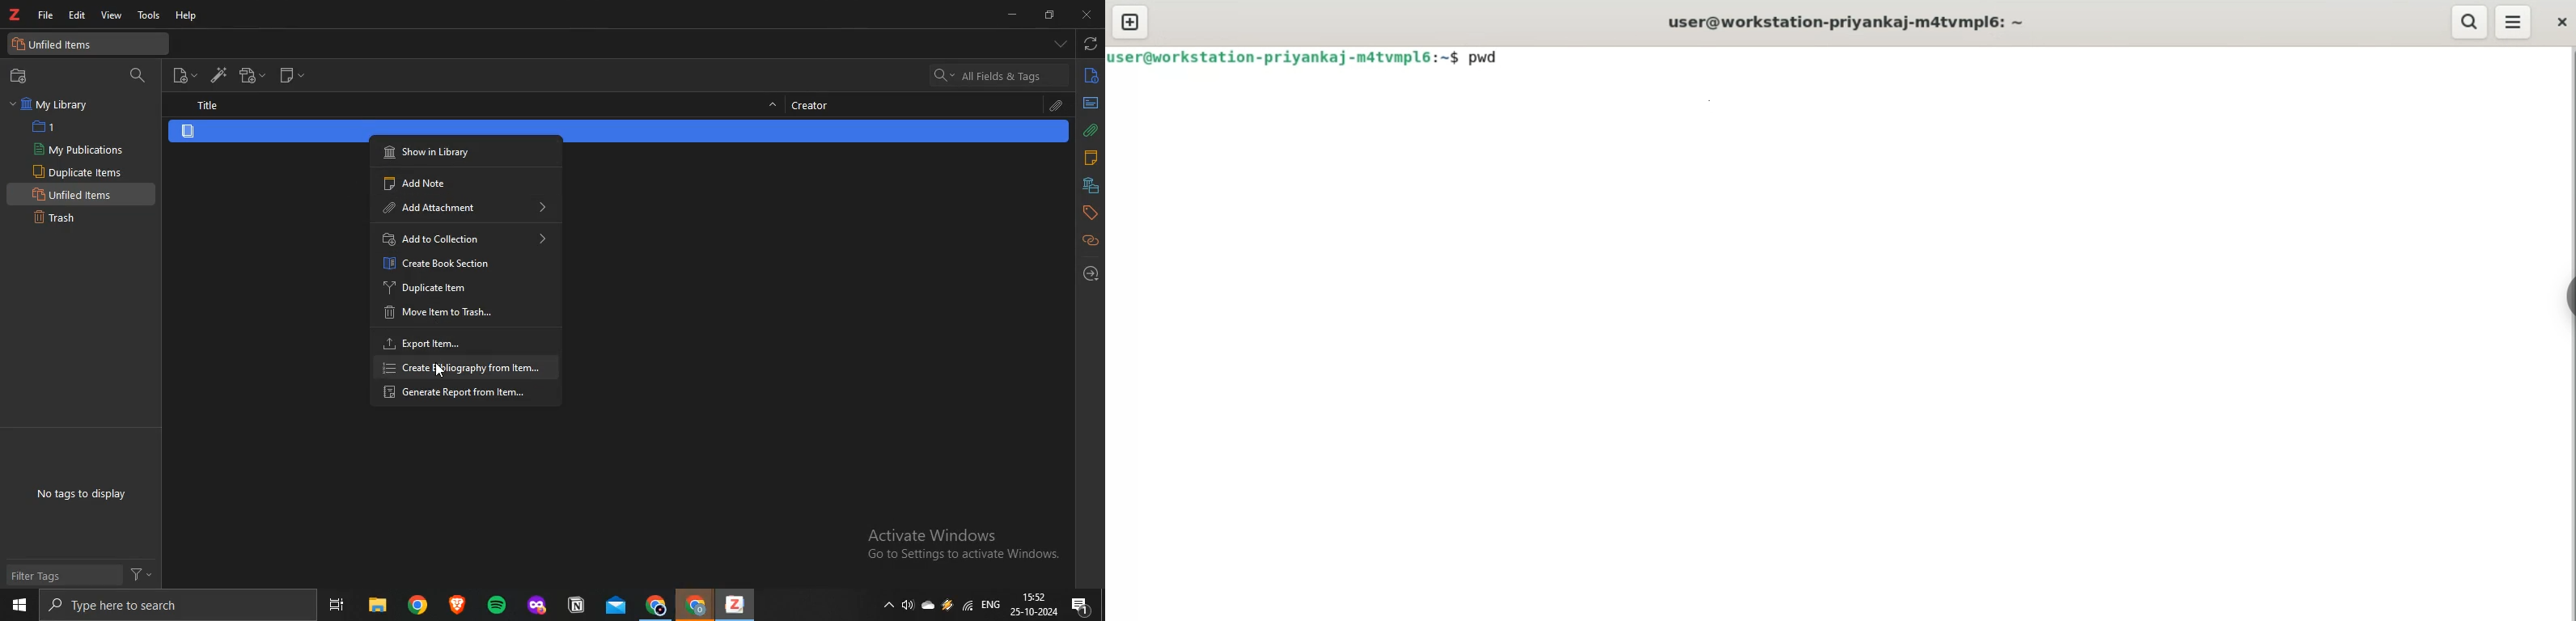  Describe the element at coordinates (52, 575) in the screenshot. I see `Filter Tags` at that location.